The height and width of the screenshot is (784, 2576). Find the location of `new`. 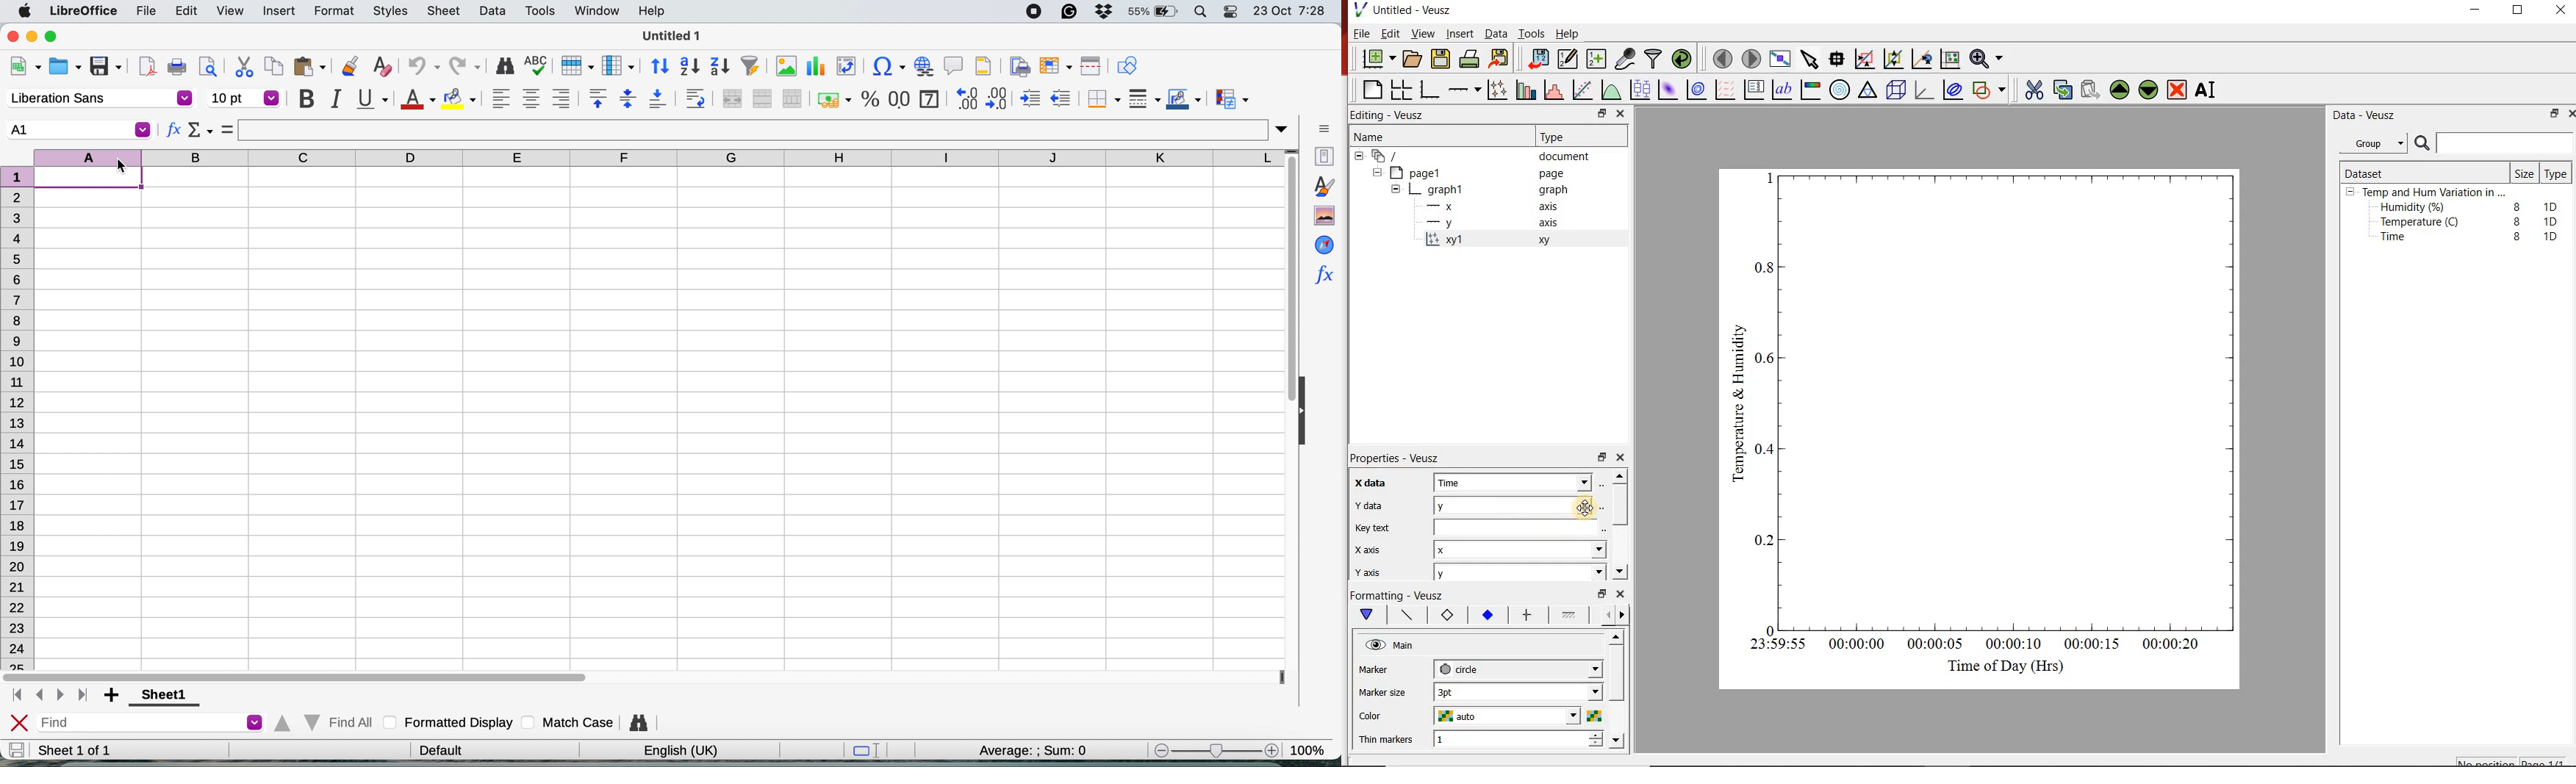

new is located at coordinates (24, 68).